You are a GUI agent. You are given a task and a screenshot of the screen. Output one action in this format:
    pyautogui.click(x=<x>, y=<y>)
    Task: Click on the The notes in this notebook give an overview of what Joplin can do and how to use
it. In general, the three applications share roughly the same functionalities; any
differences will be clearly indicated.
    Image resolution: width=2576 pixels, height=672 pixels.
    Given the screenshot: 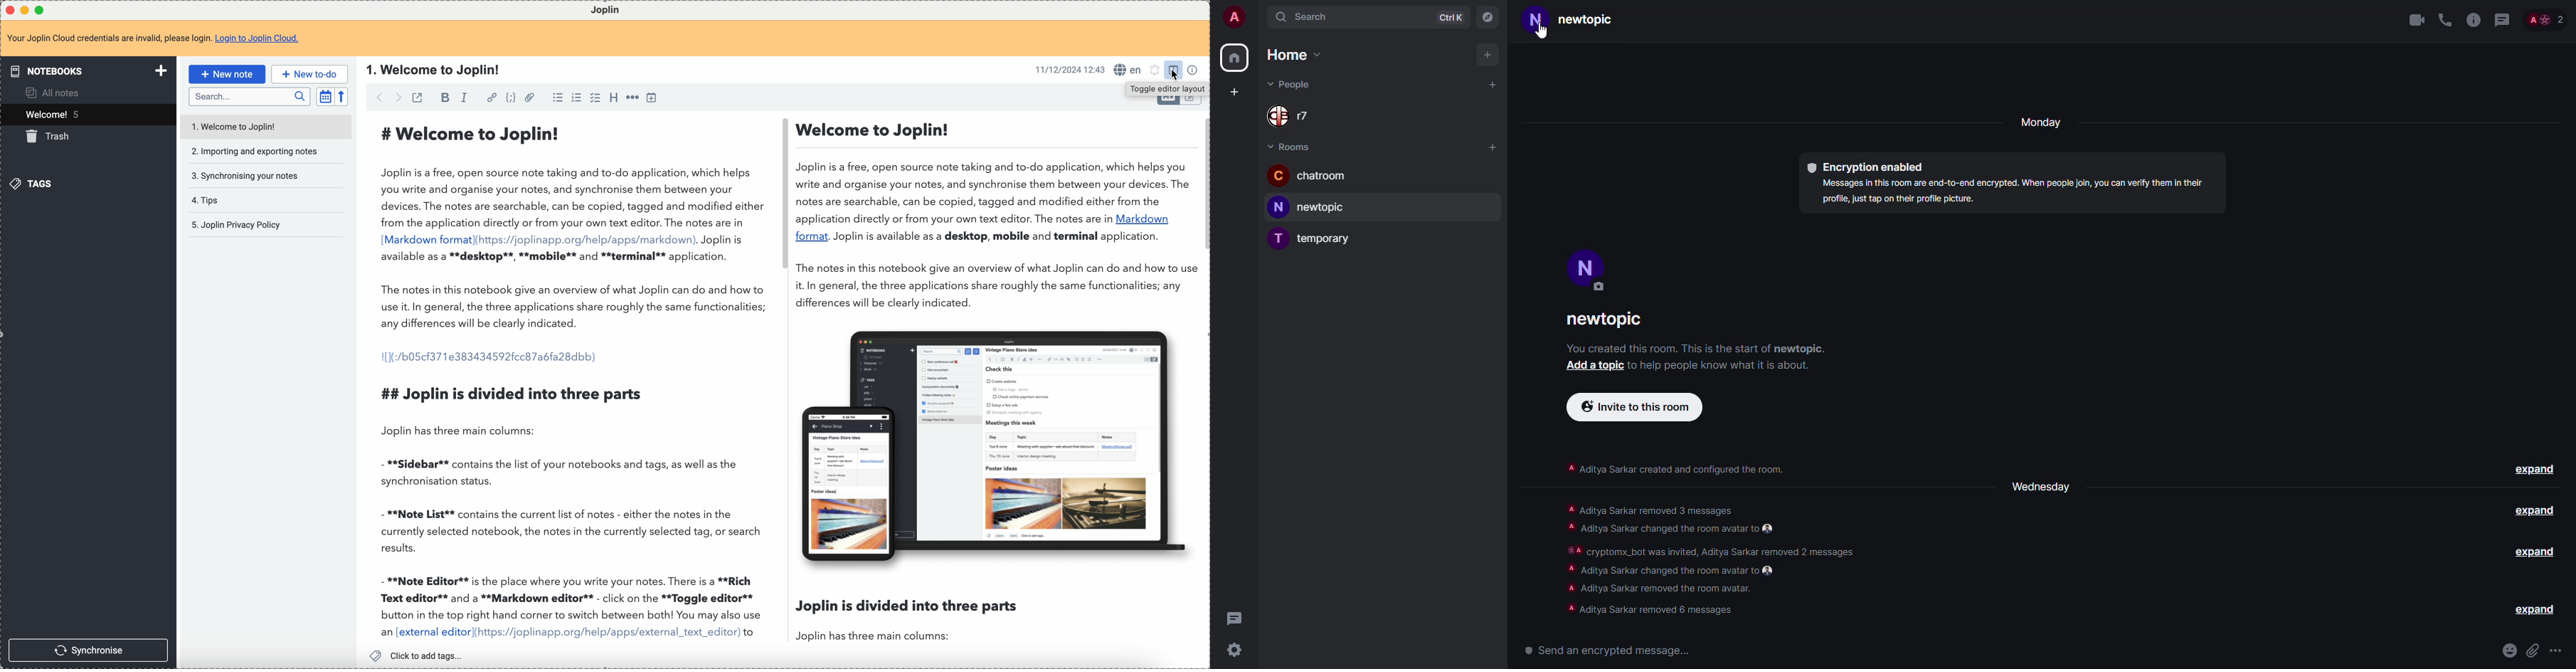 What is the action you would take?
    pyautogui.click(x=996, y=285)
    